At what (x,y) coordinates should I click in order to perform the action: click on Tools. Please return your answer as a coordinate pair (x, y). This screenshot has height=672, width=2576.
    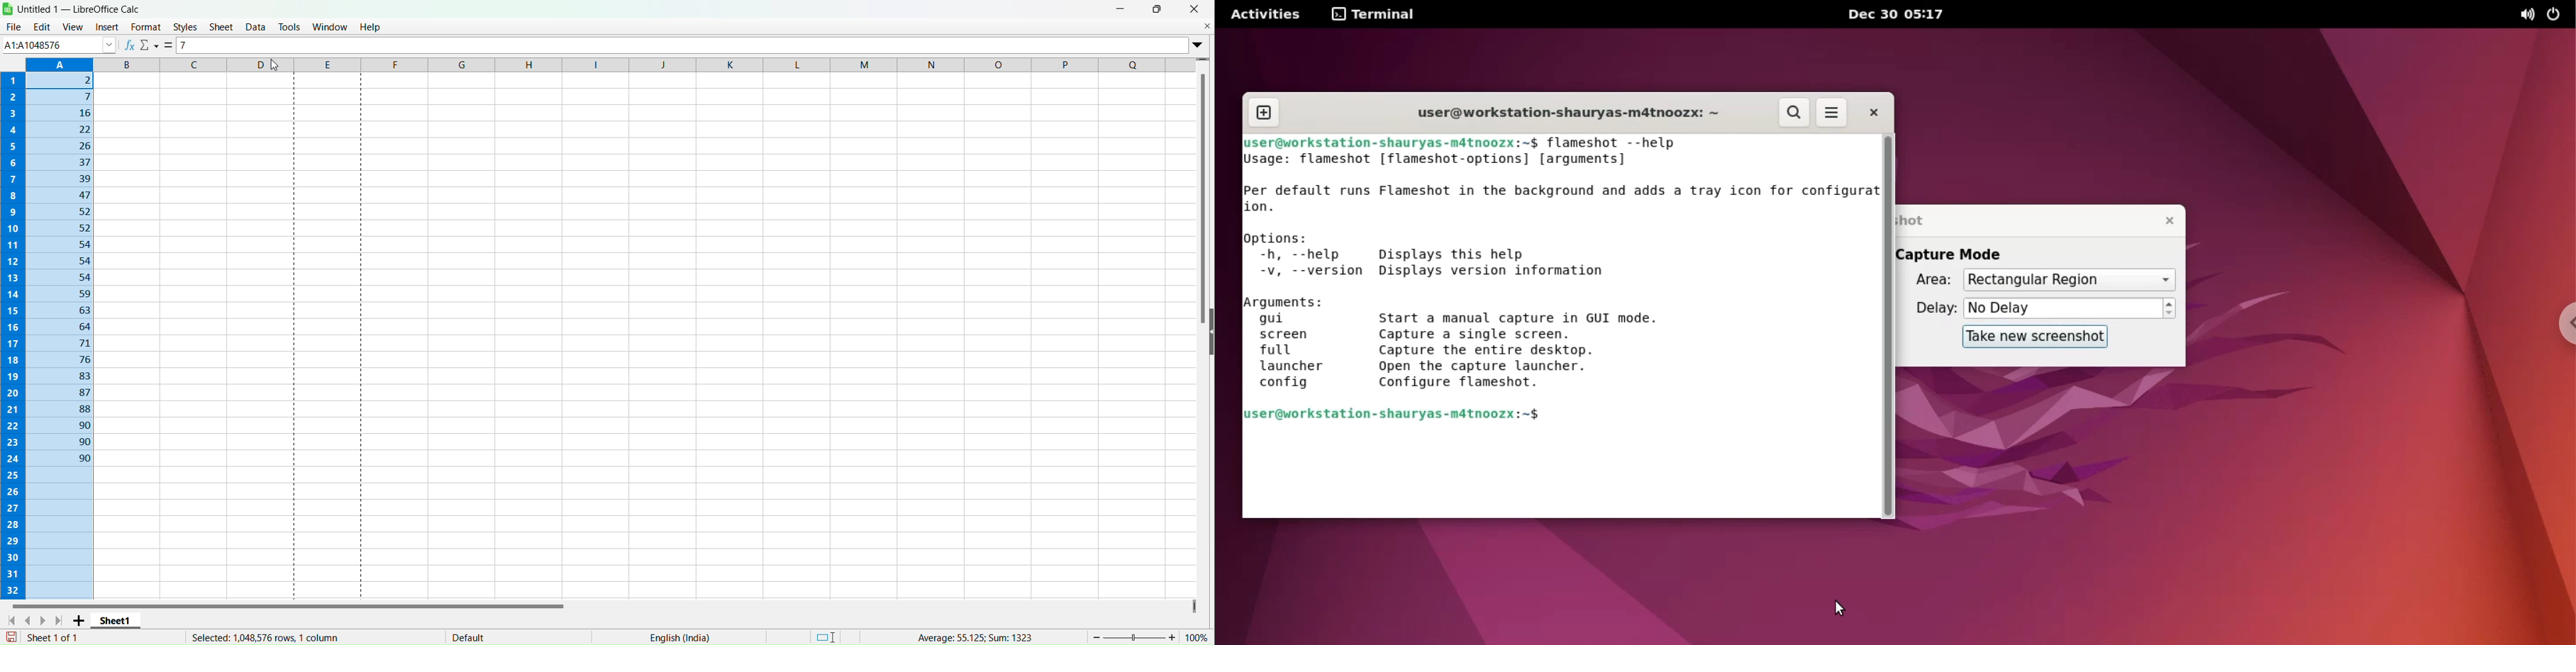
    Looking at the image, I should click on (290, 27).